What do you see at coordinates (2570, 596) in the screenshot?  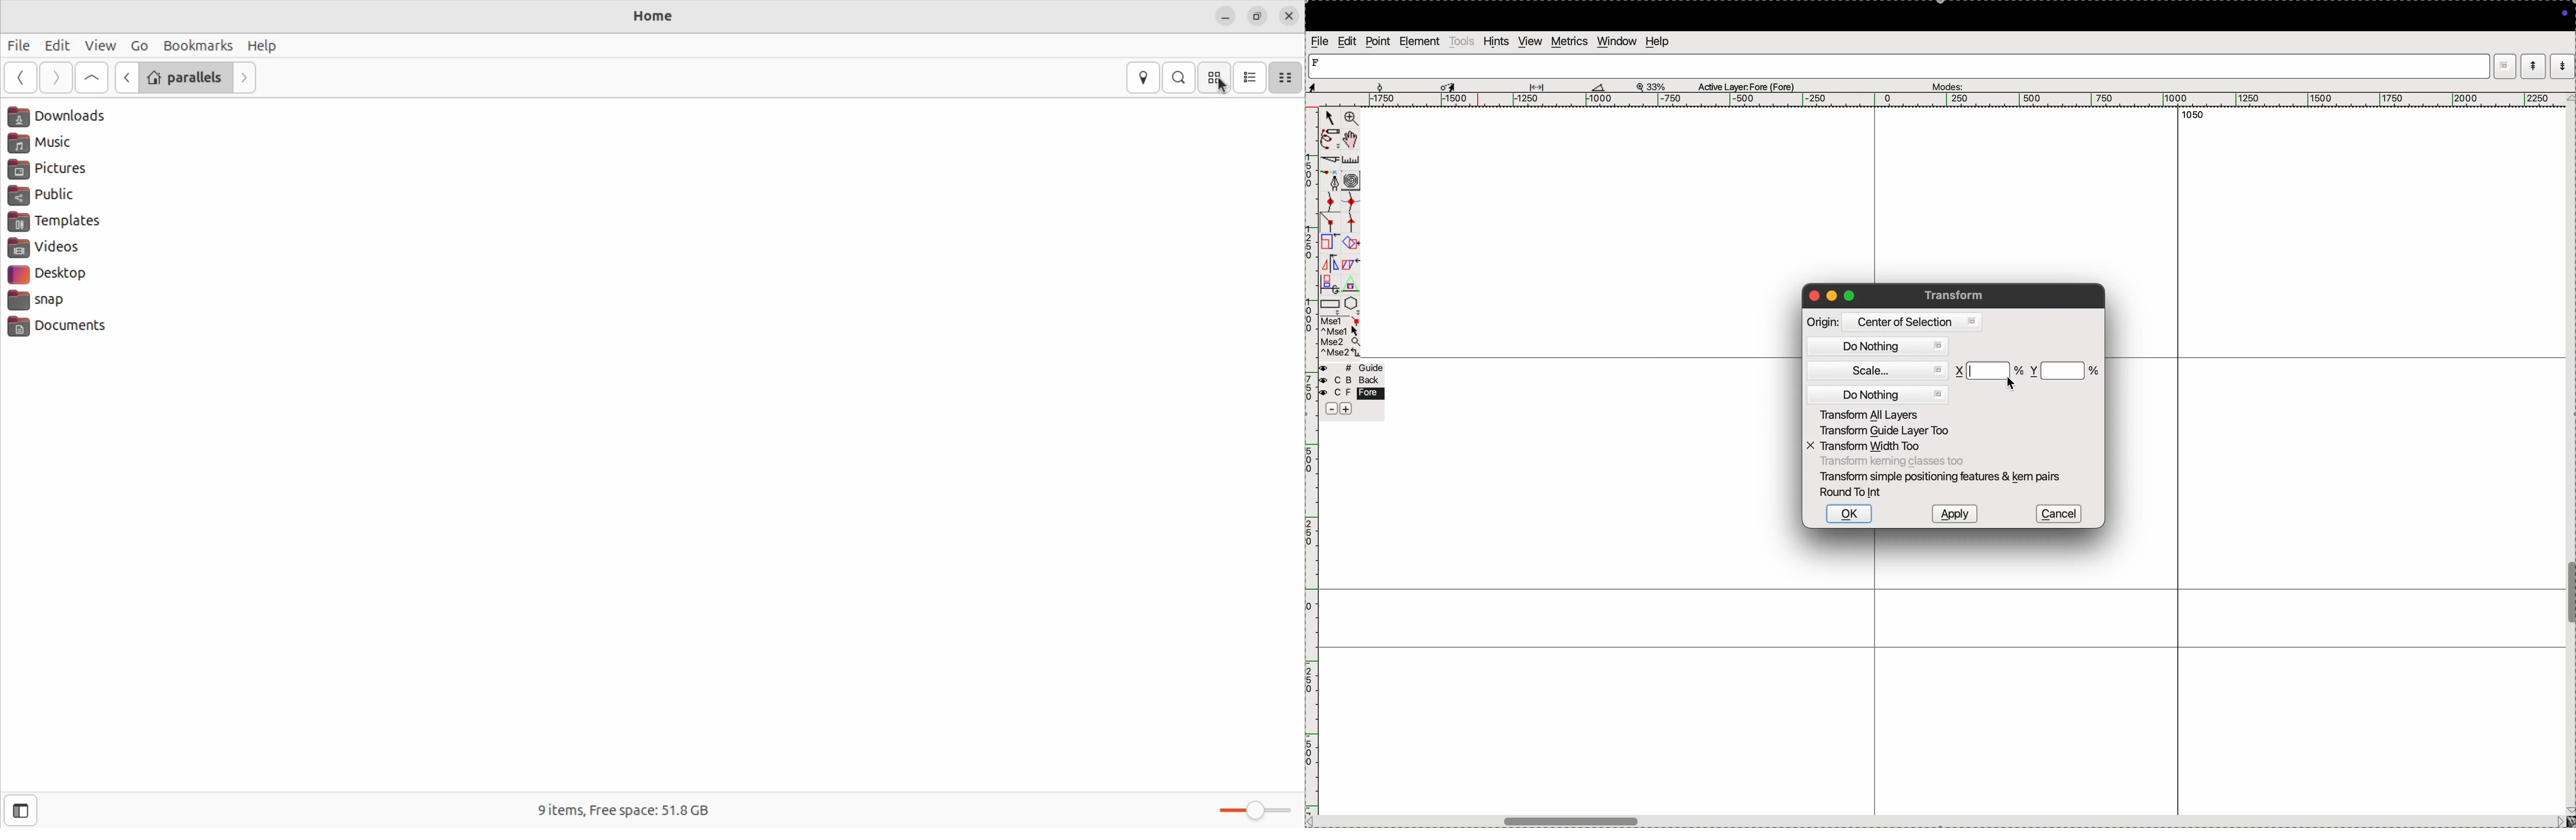 I see `toogle` at bounding box center [2570, 596].